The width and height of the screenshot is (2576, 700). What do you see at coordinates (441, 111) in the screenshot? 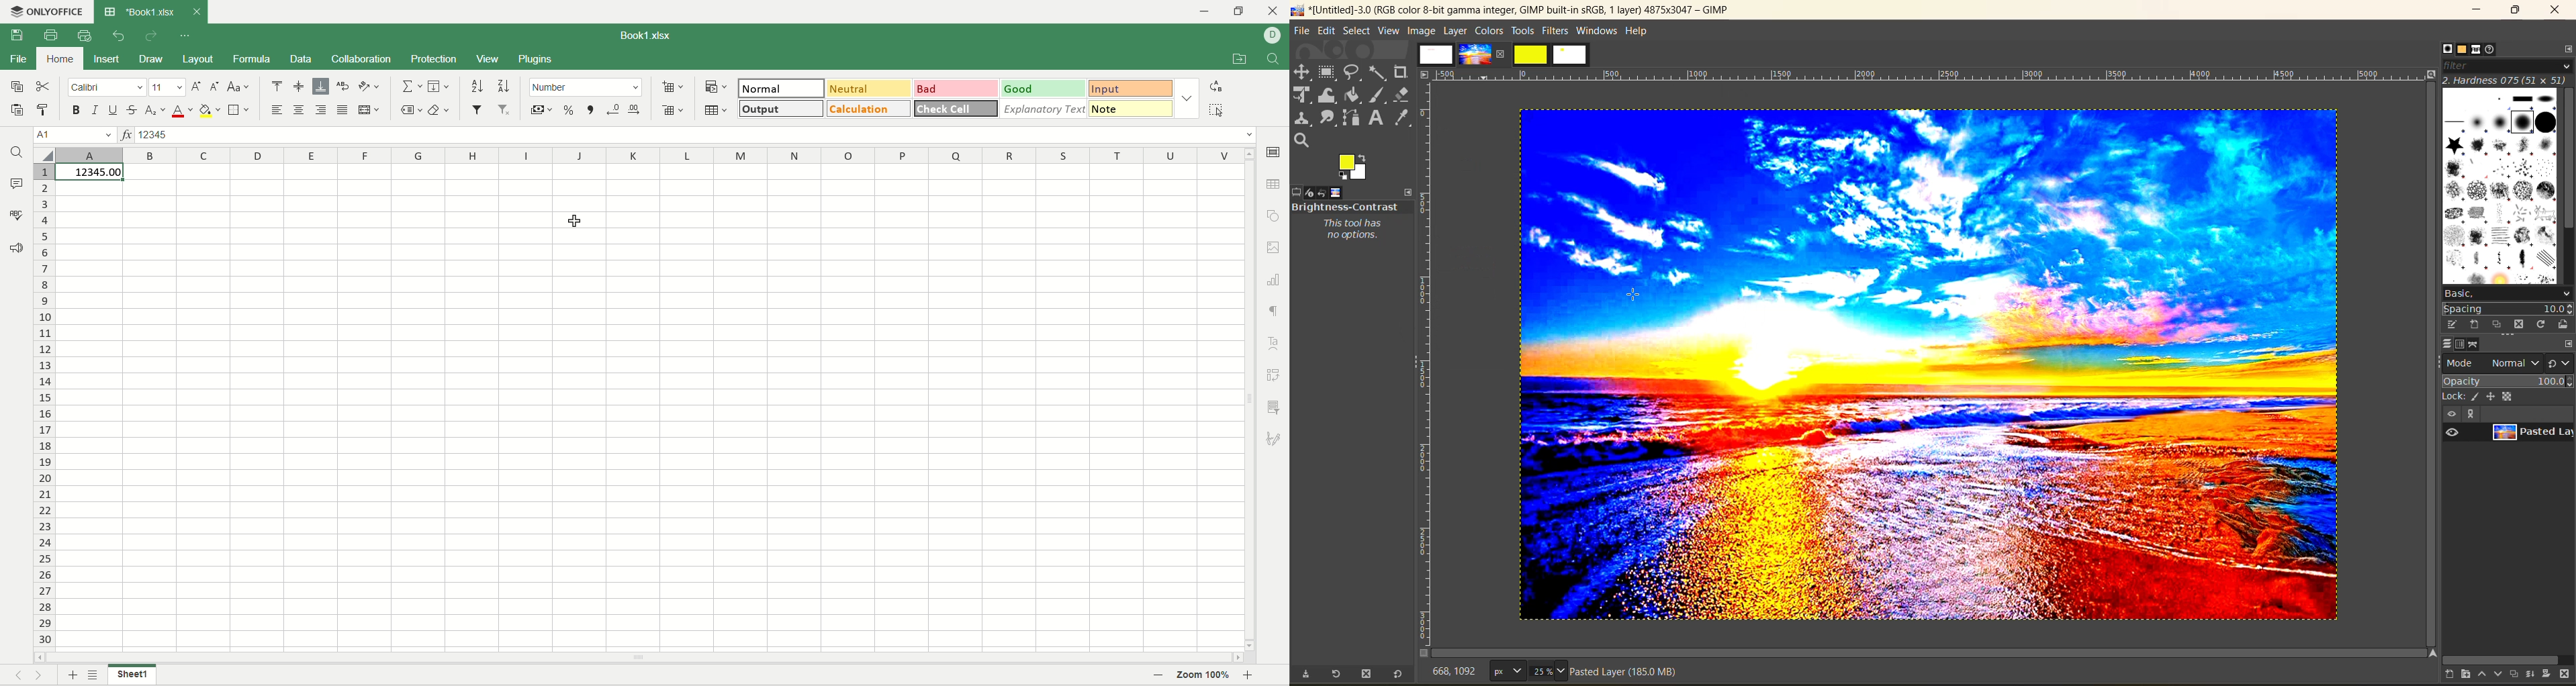
I see `clear` at bounding box center [441, 111].